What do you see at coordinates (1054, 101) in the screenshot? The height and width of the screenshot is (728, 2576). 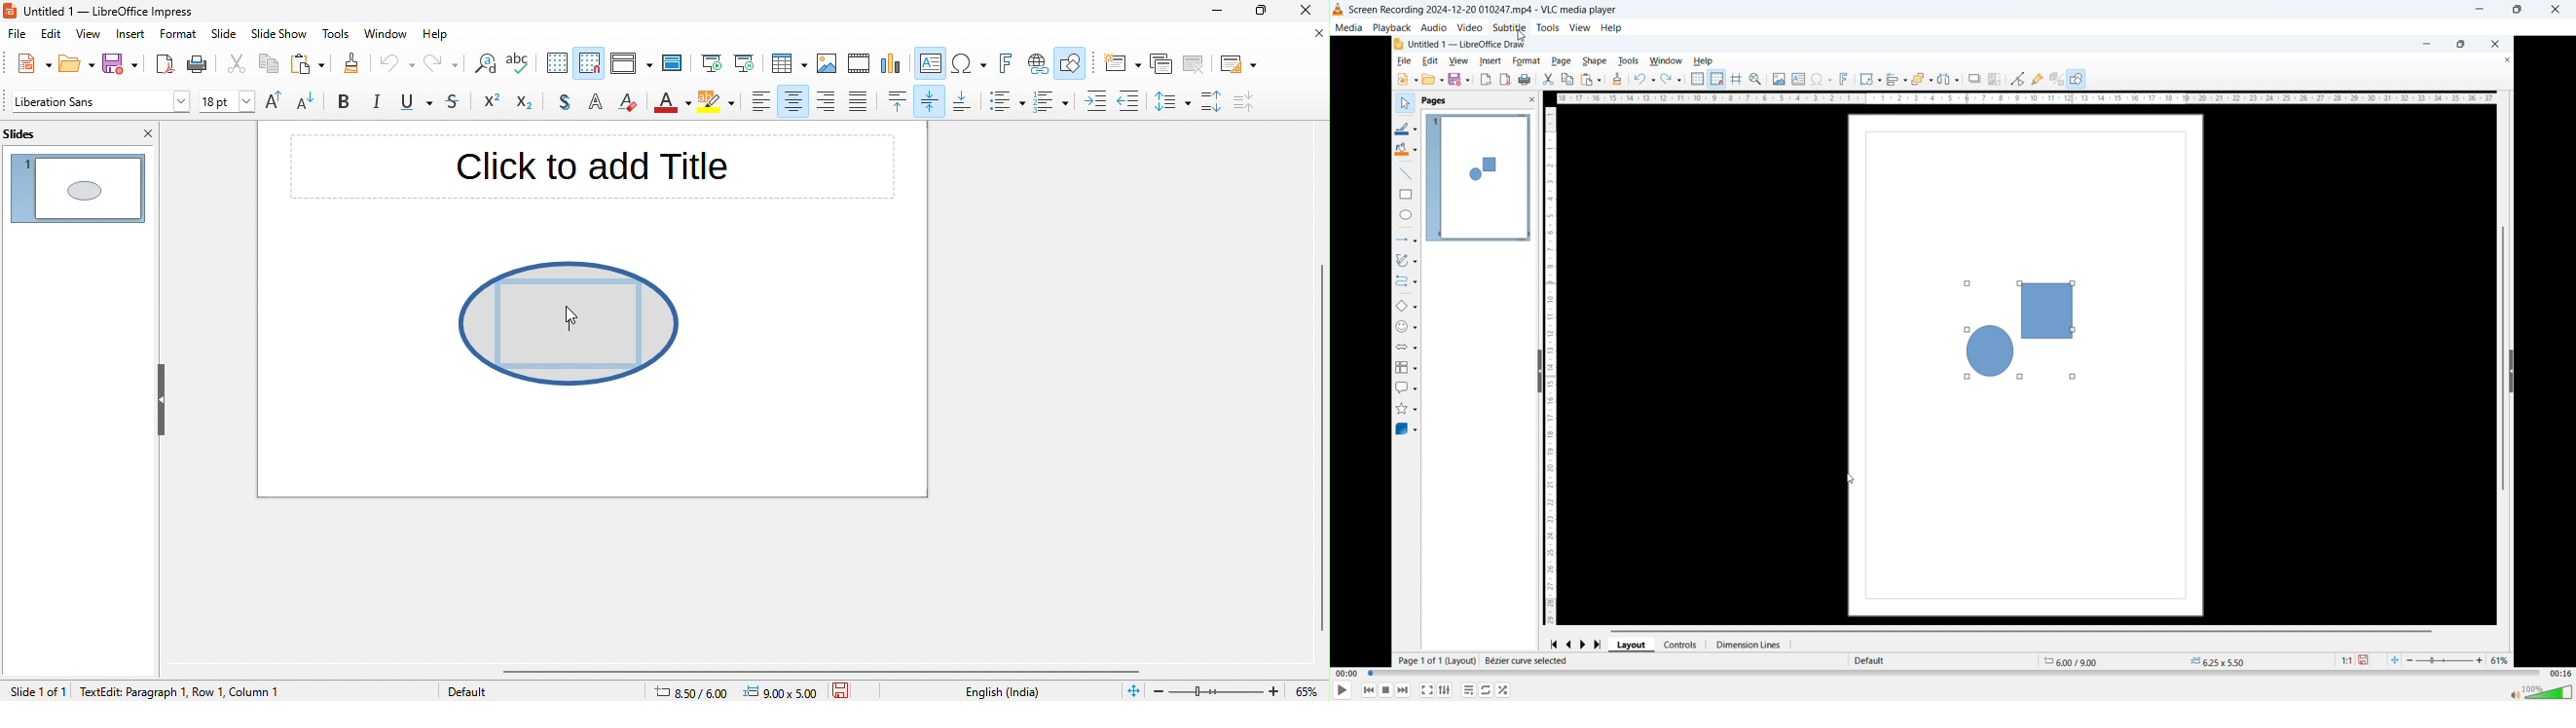 I see `toggle ordered list` at bounding box center [1054, 101].